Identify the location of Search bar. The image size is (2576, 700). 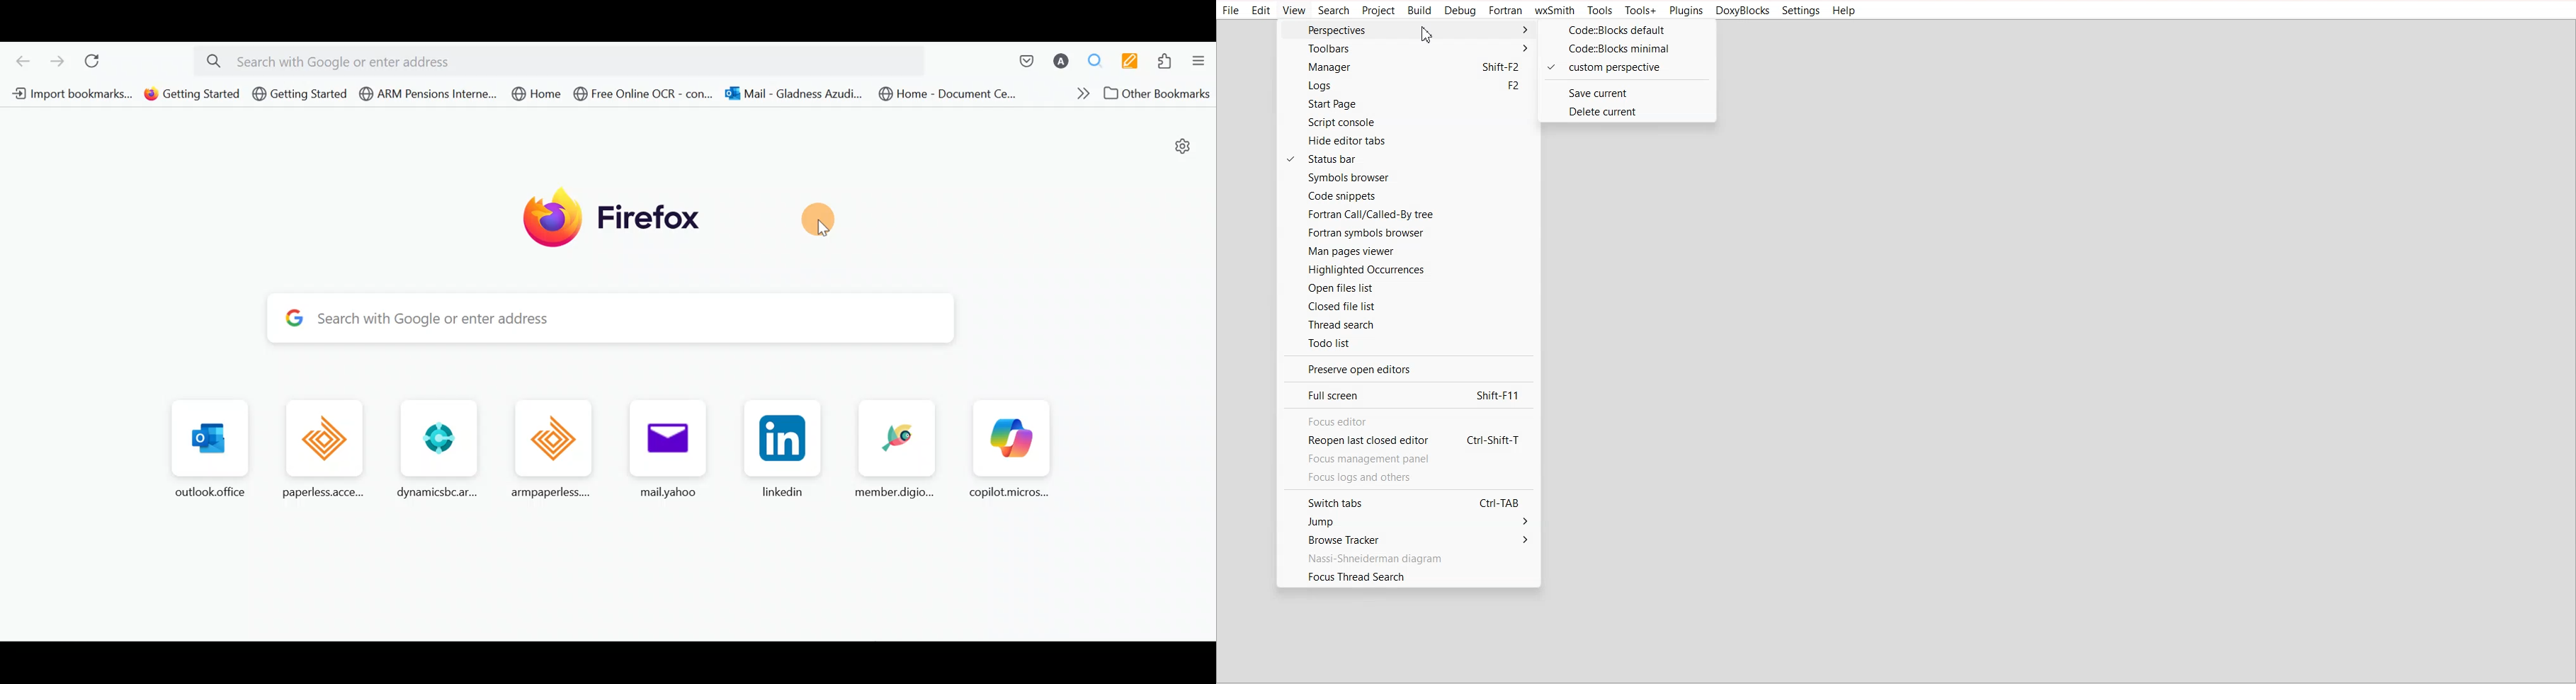
(609, 314).